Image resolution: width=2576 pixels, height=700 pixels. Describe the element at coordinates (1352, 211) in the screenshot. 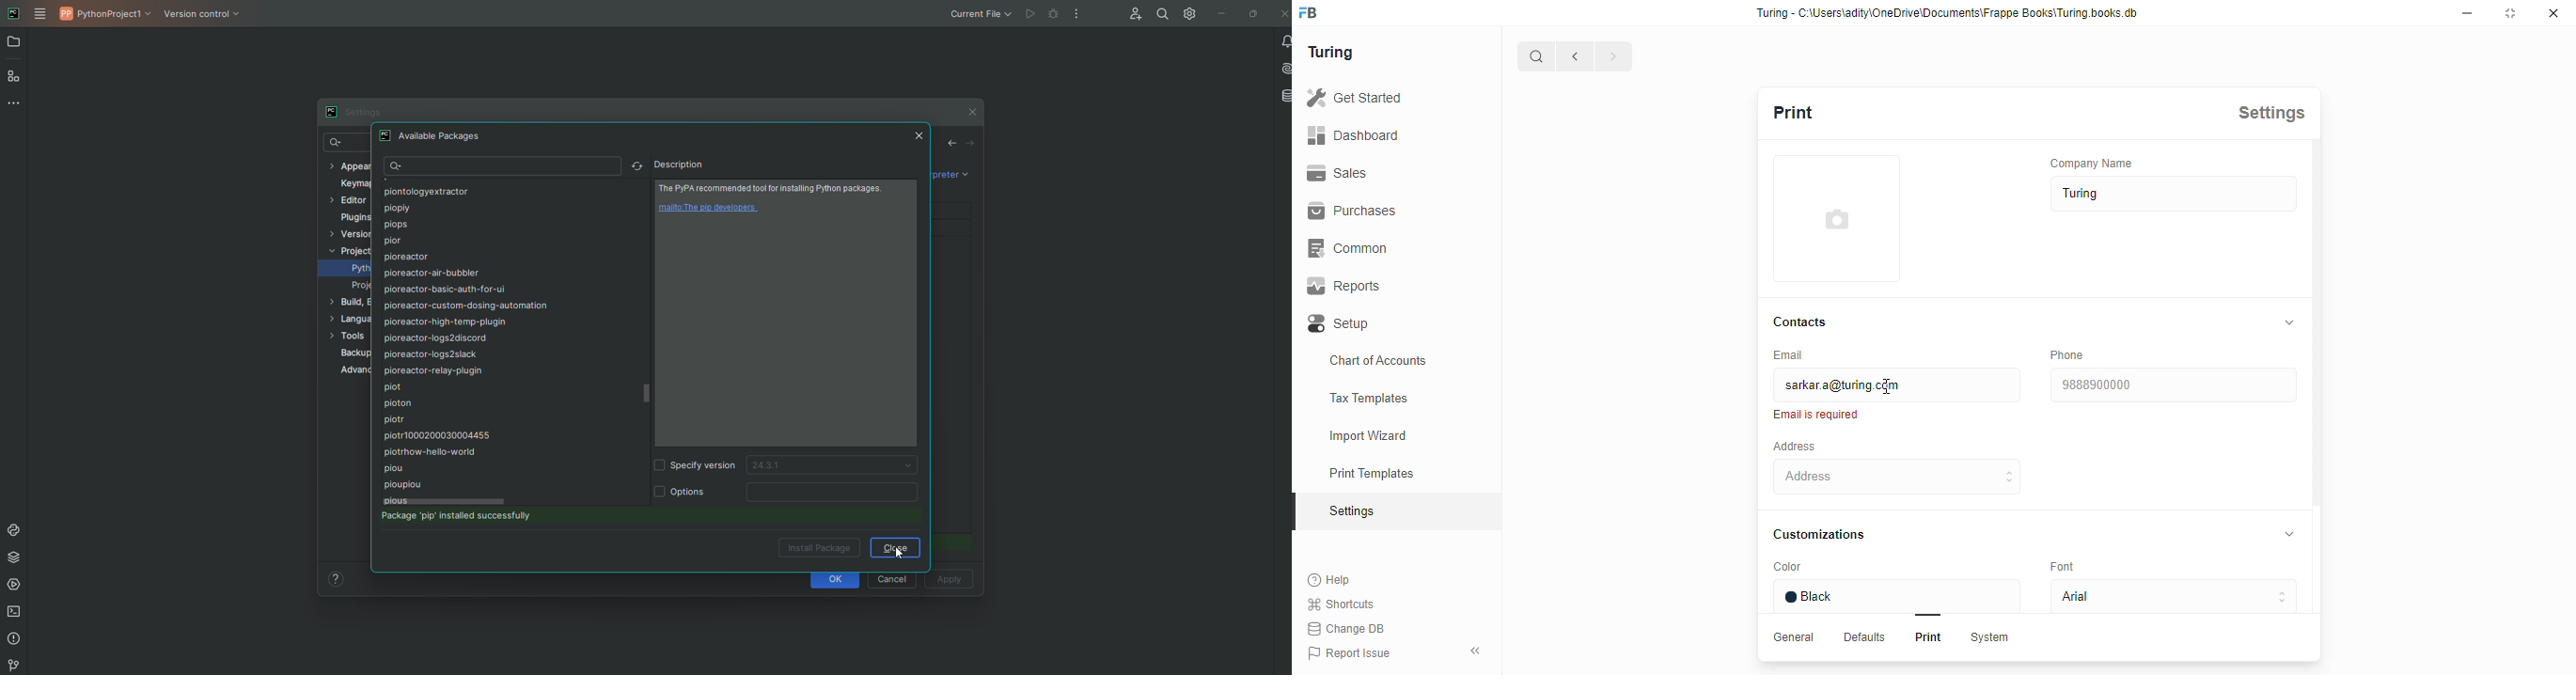

I see `Purchases` at that location.